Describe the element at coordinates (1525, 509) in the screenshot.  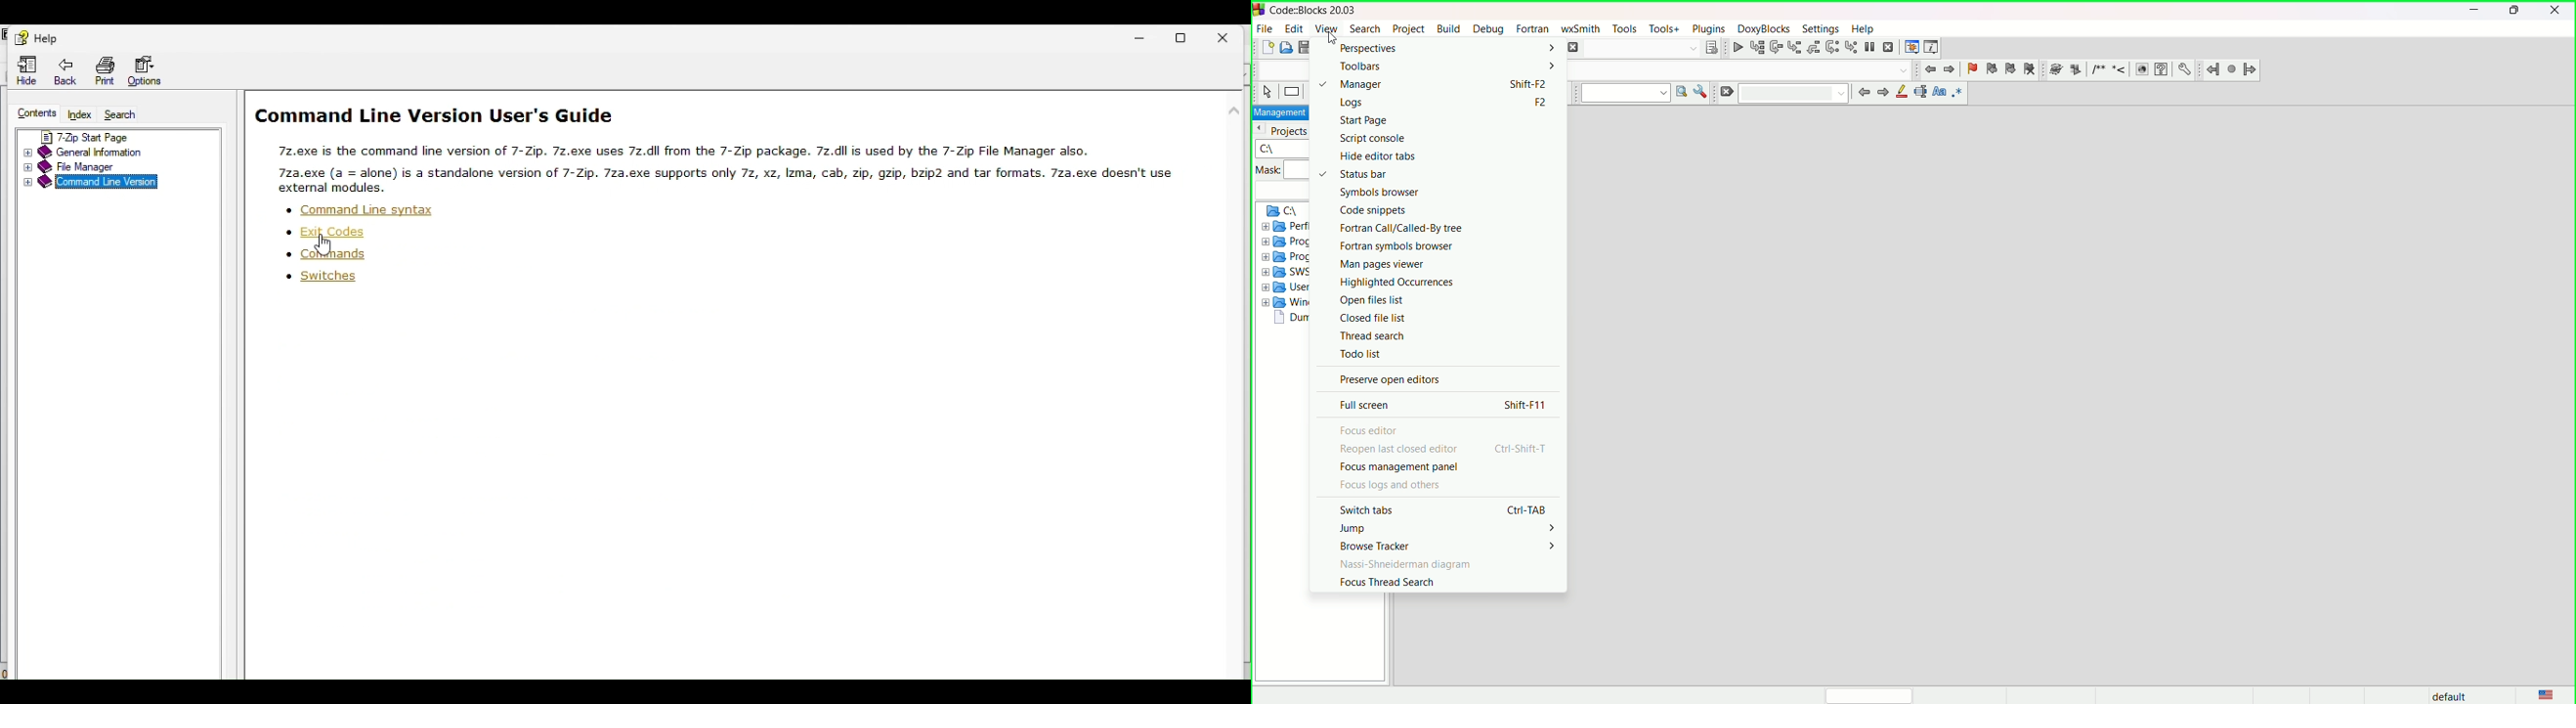
I see `ctrl+TAB` at that location.